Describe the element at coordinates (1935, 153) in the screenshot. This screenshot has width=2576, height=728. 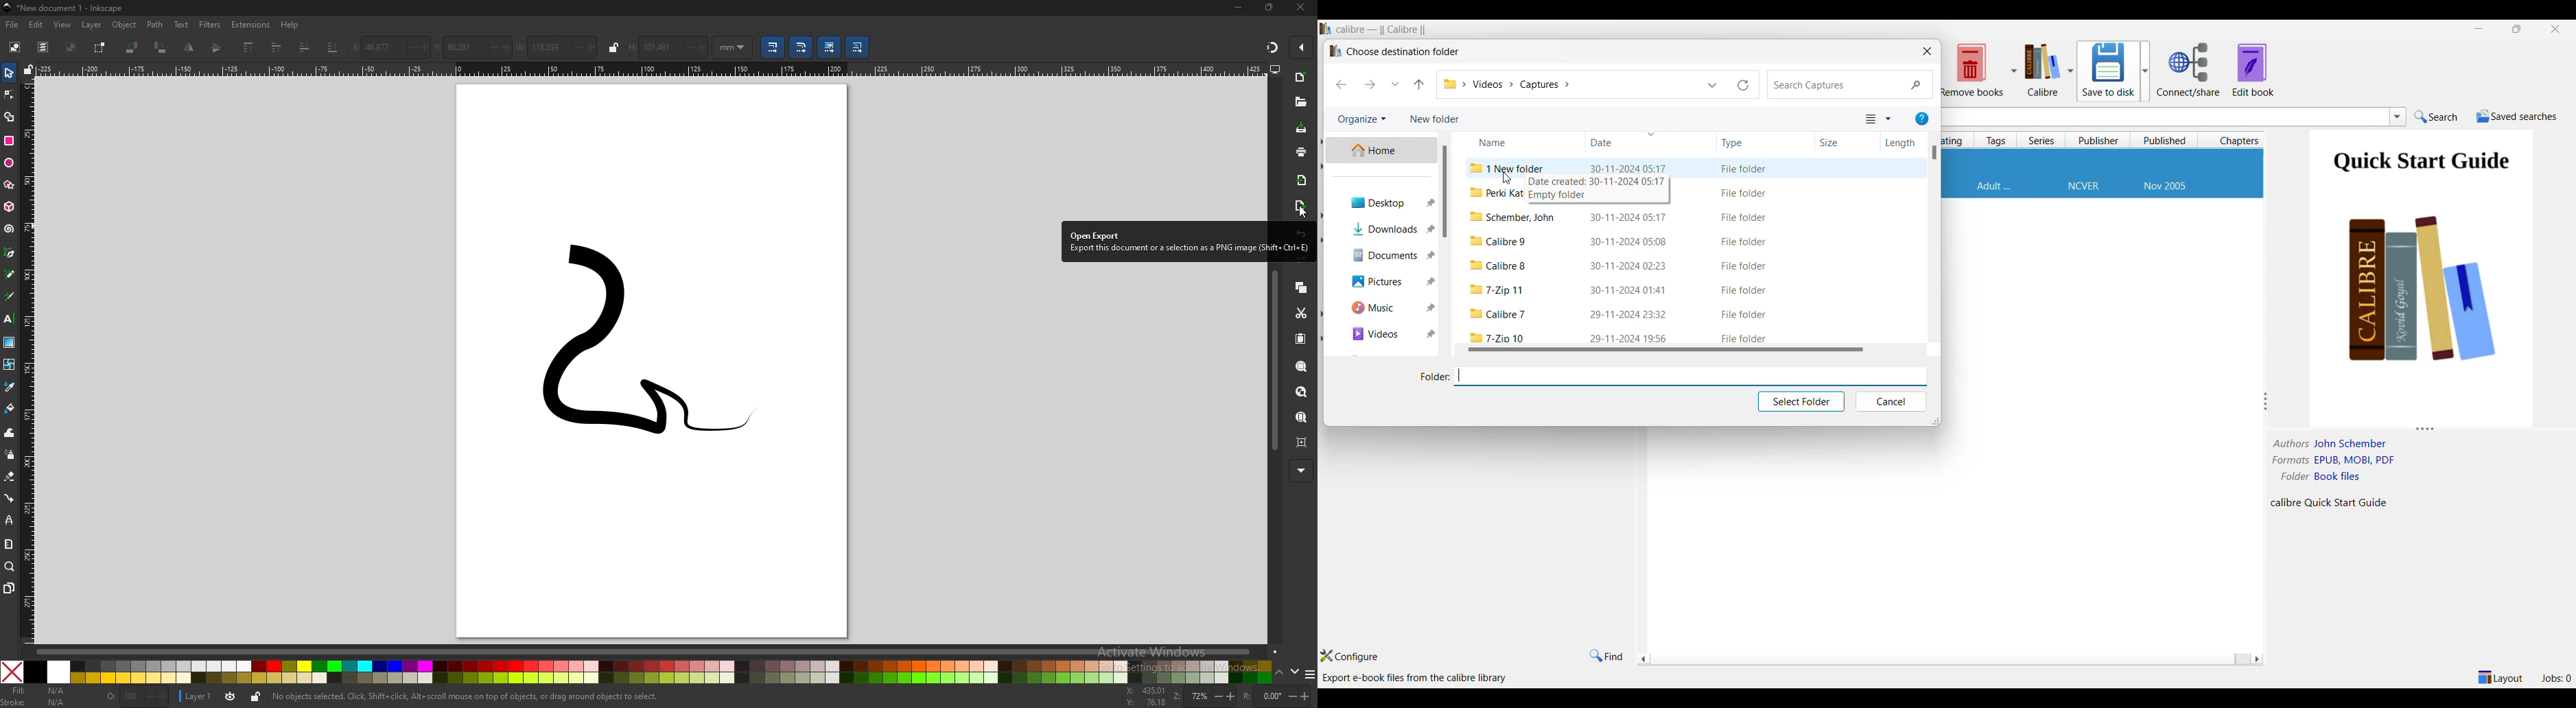
I see `Vertical slide bar` at that location.